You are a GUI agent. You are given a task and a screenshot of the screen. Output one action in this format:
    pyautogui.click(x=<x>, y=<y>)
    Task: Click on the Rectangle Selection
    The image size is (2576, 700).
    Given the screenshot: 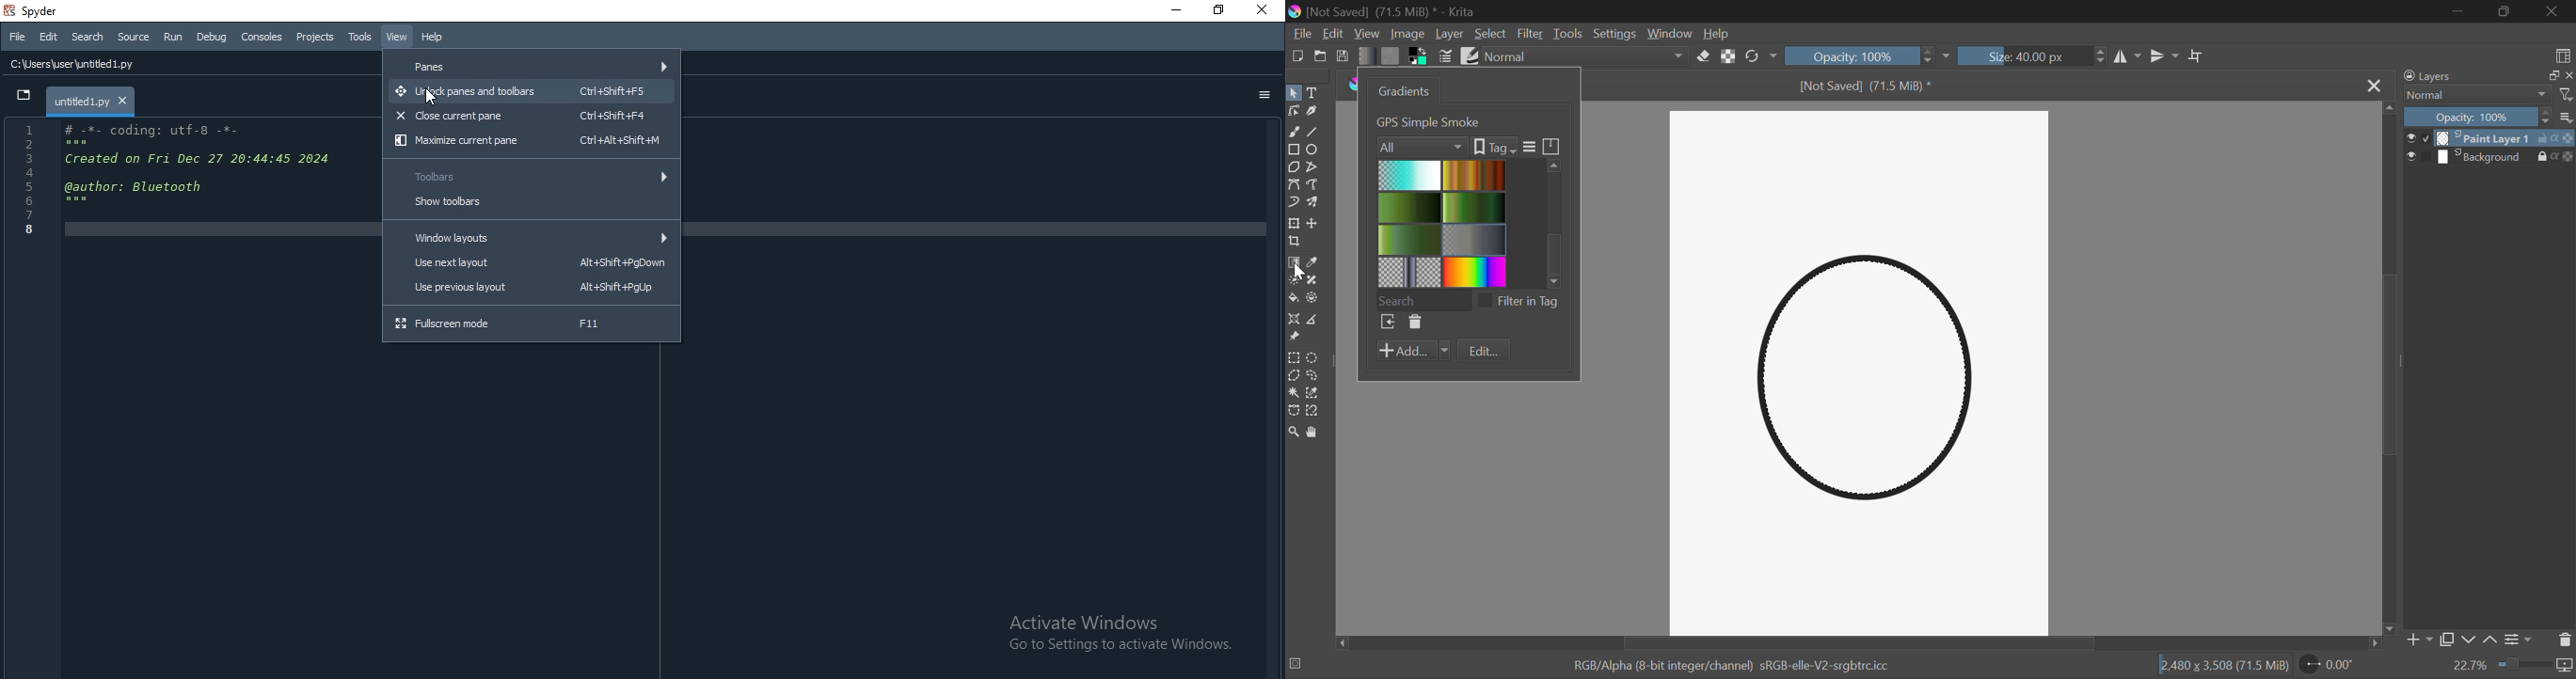 What is the action you would take?
    pyautogui.click(x=1296, y=356)
    